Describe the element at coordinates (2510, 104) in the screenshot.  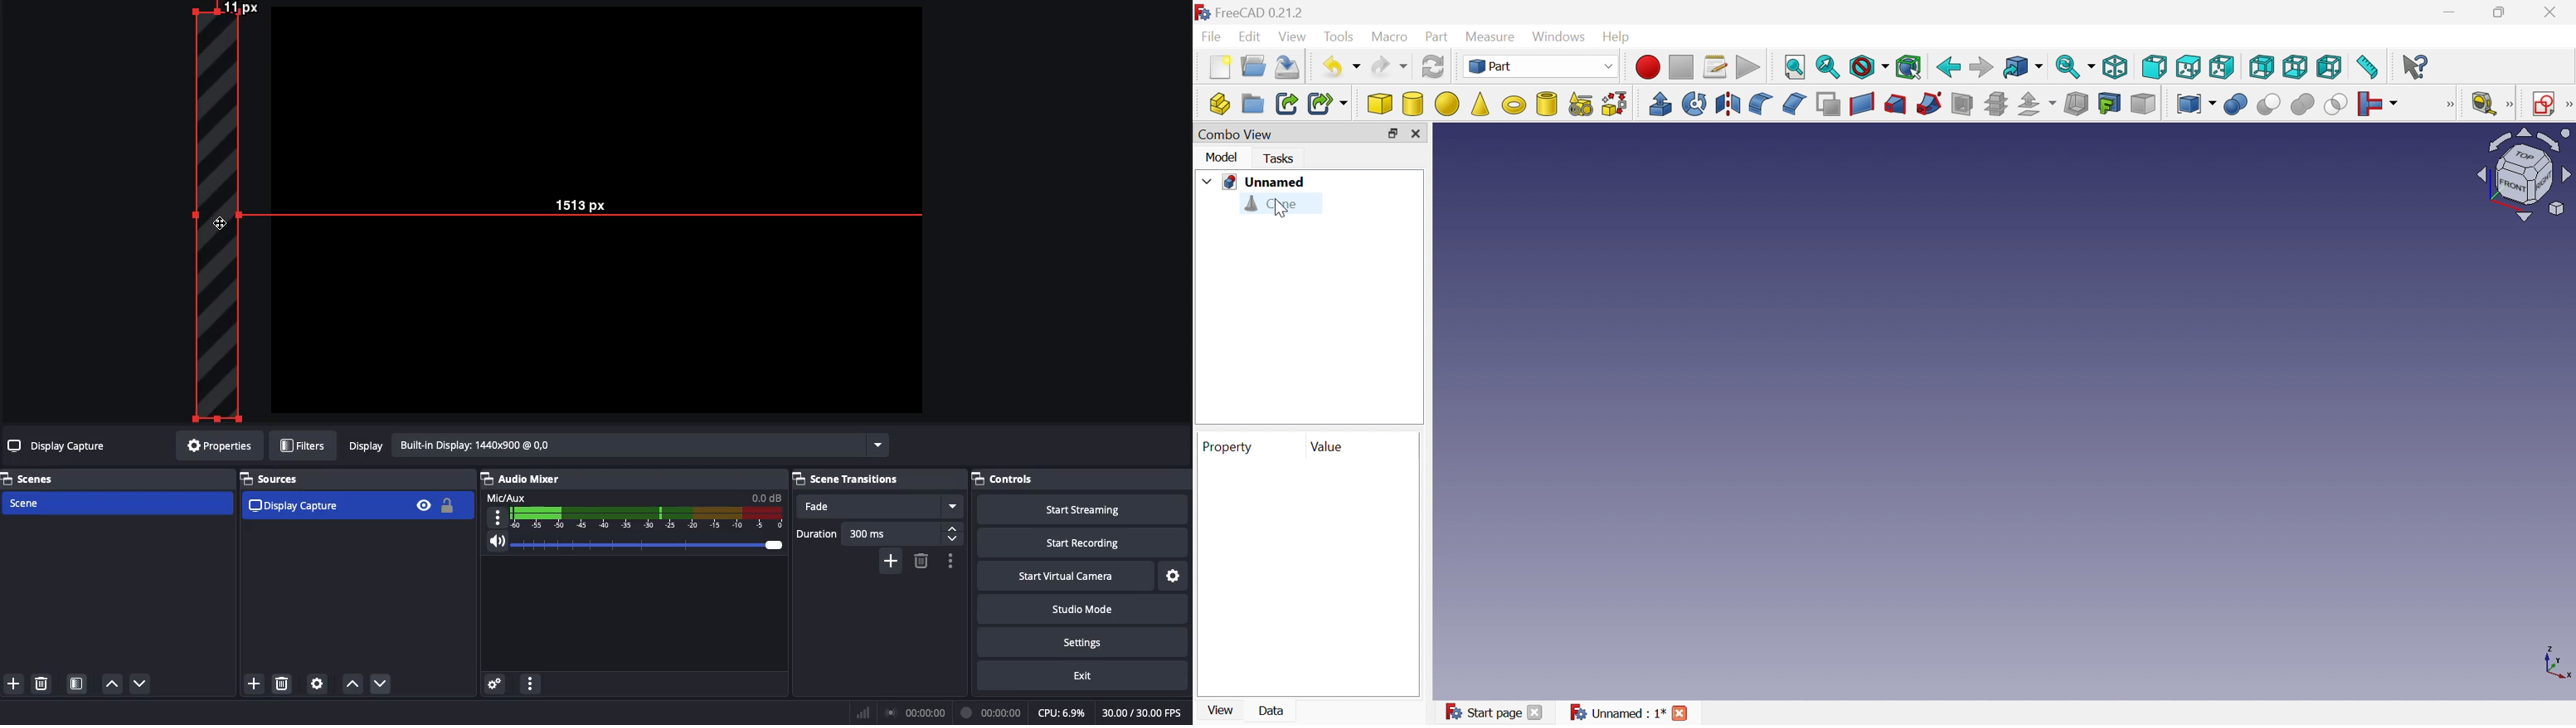
I see `[Measure]` at that location.